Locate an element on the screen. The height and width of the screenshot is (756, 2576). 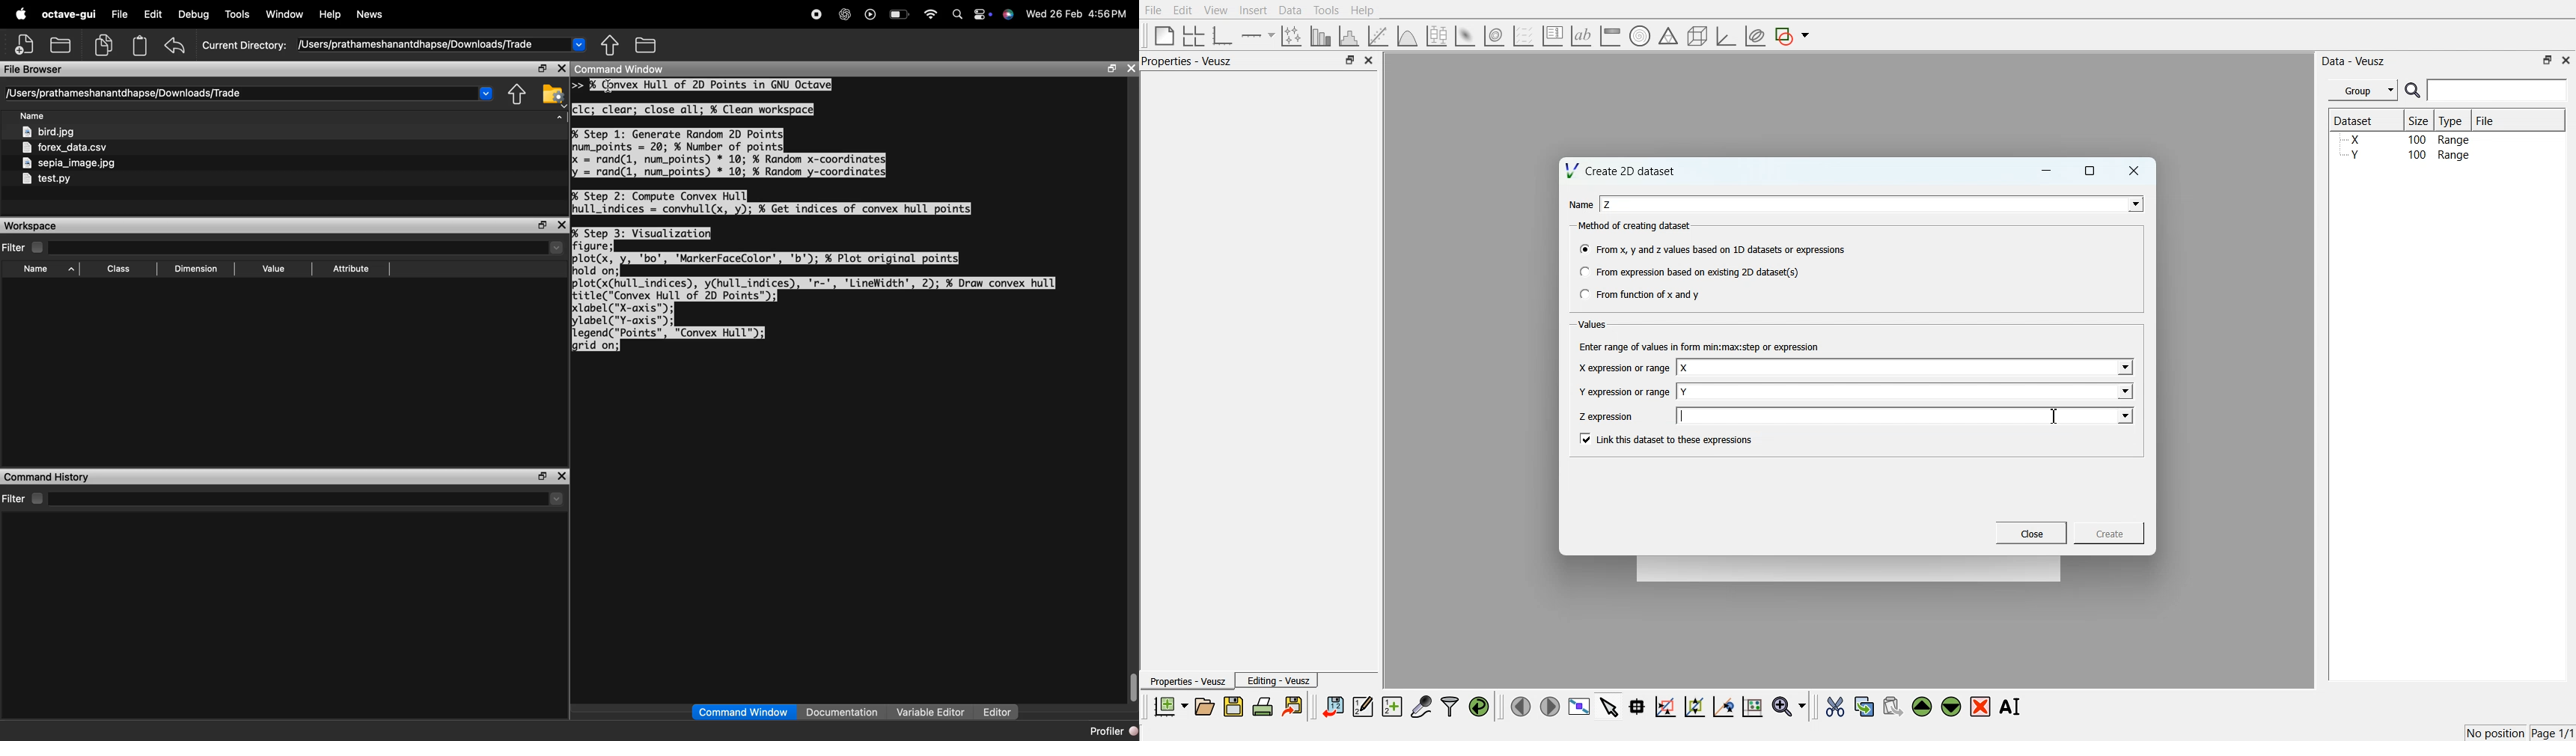
File Browser is located at coordinates (34, 69).